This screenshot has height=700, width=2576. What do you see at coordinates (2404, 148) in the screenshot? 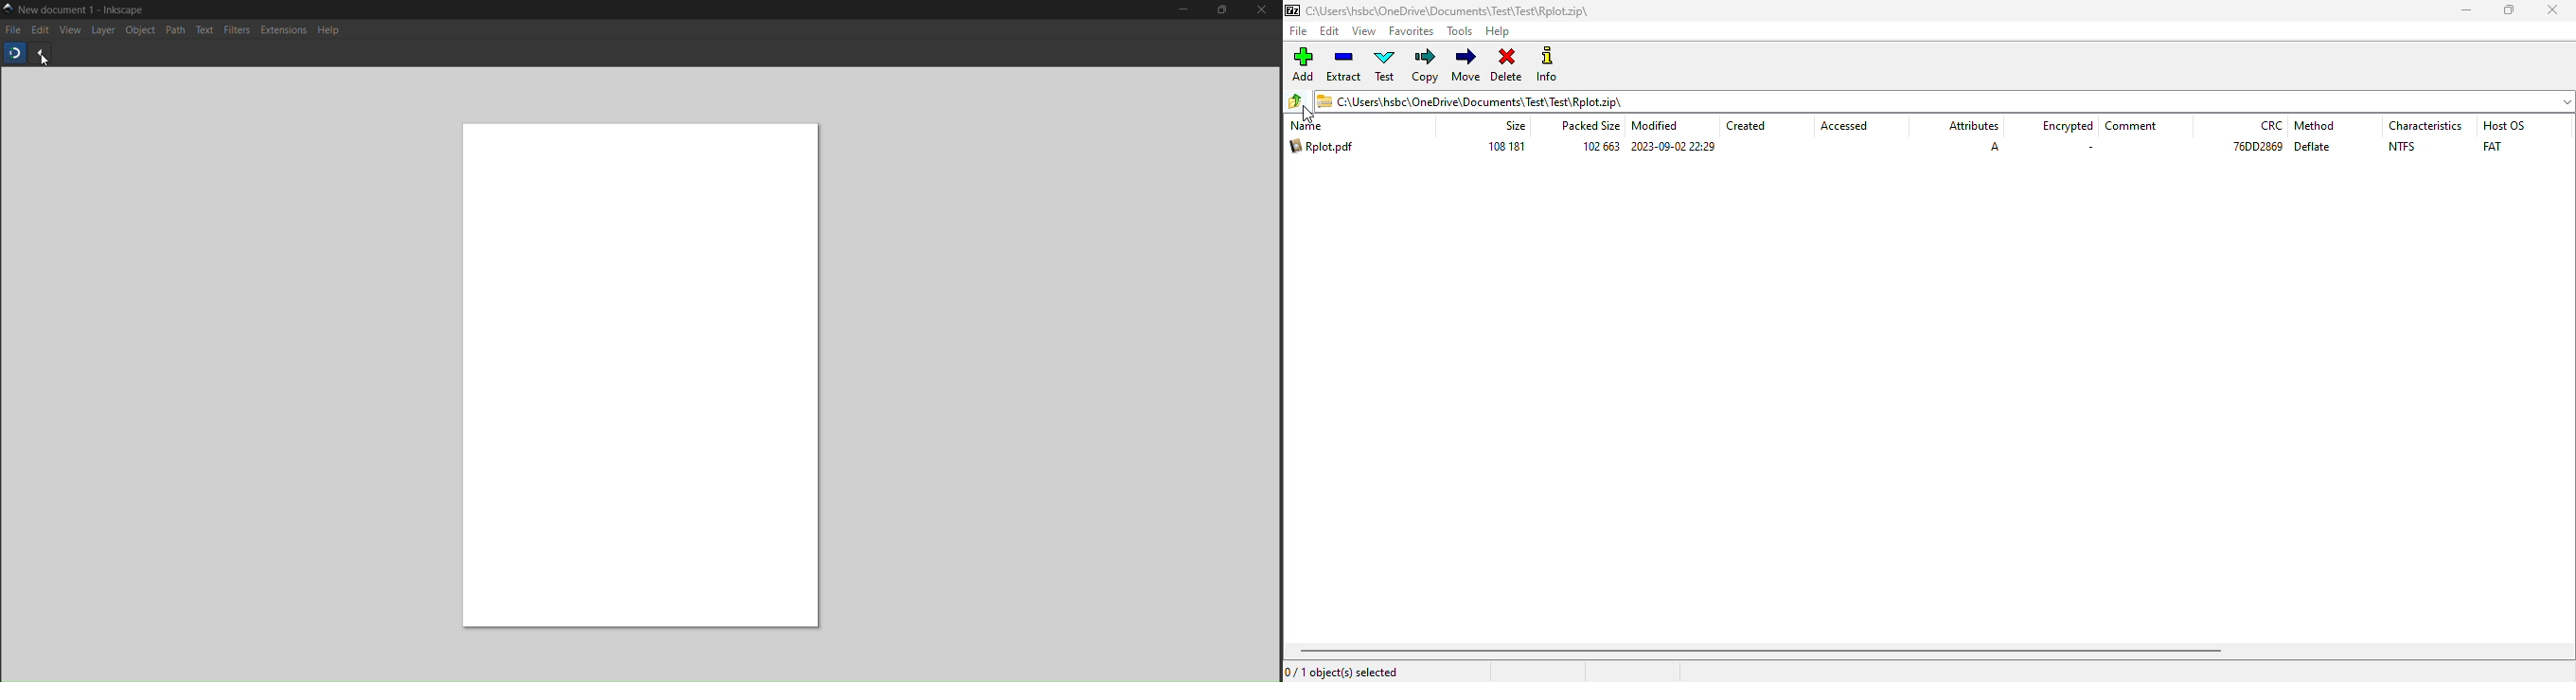
I see `NTFS` at bounding box center [2404, 148].